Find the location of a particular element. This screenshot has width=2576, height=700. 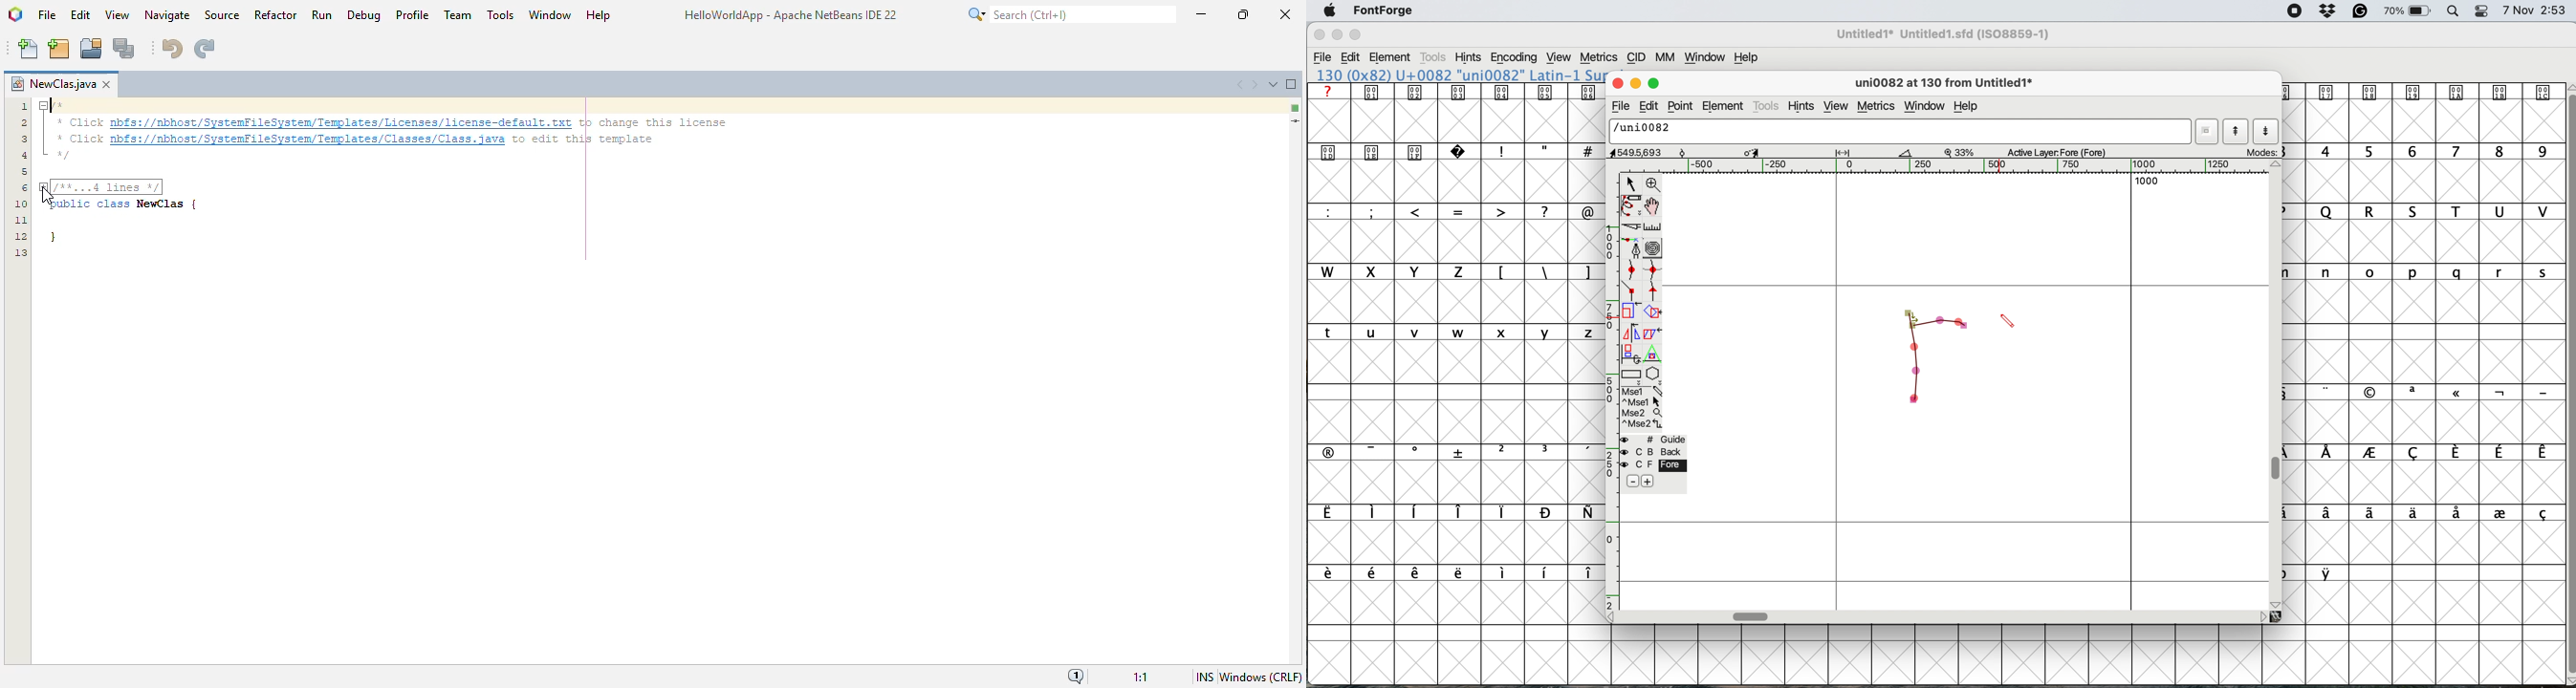

uppercase letters is located at coordinates (1625, 211).